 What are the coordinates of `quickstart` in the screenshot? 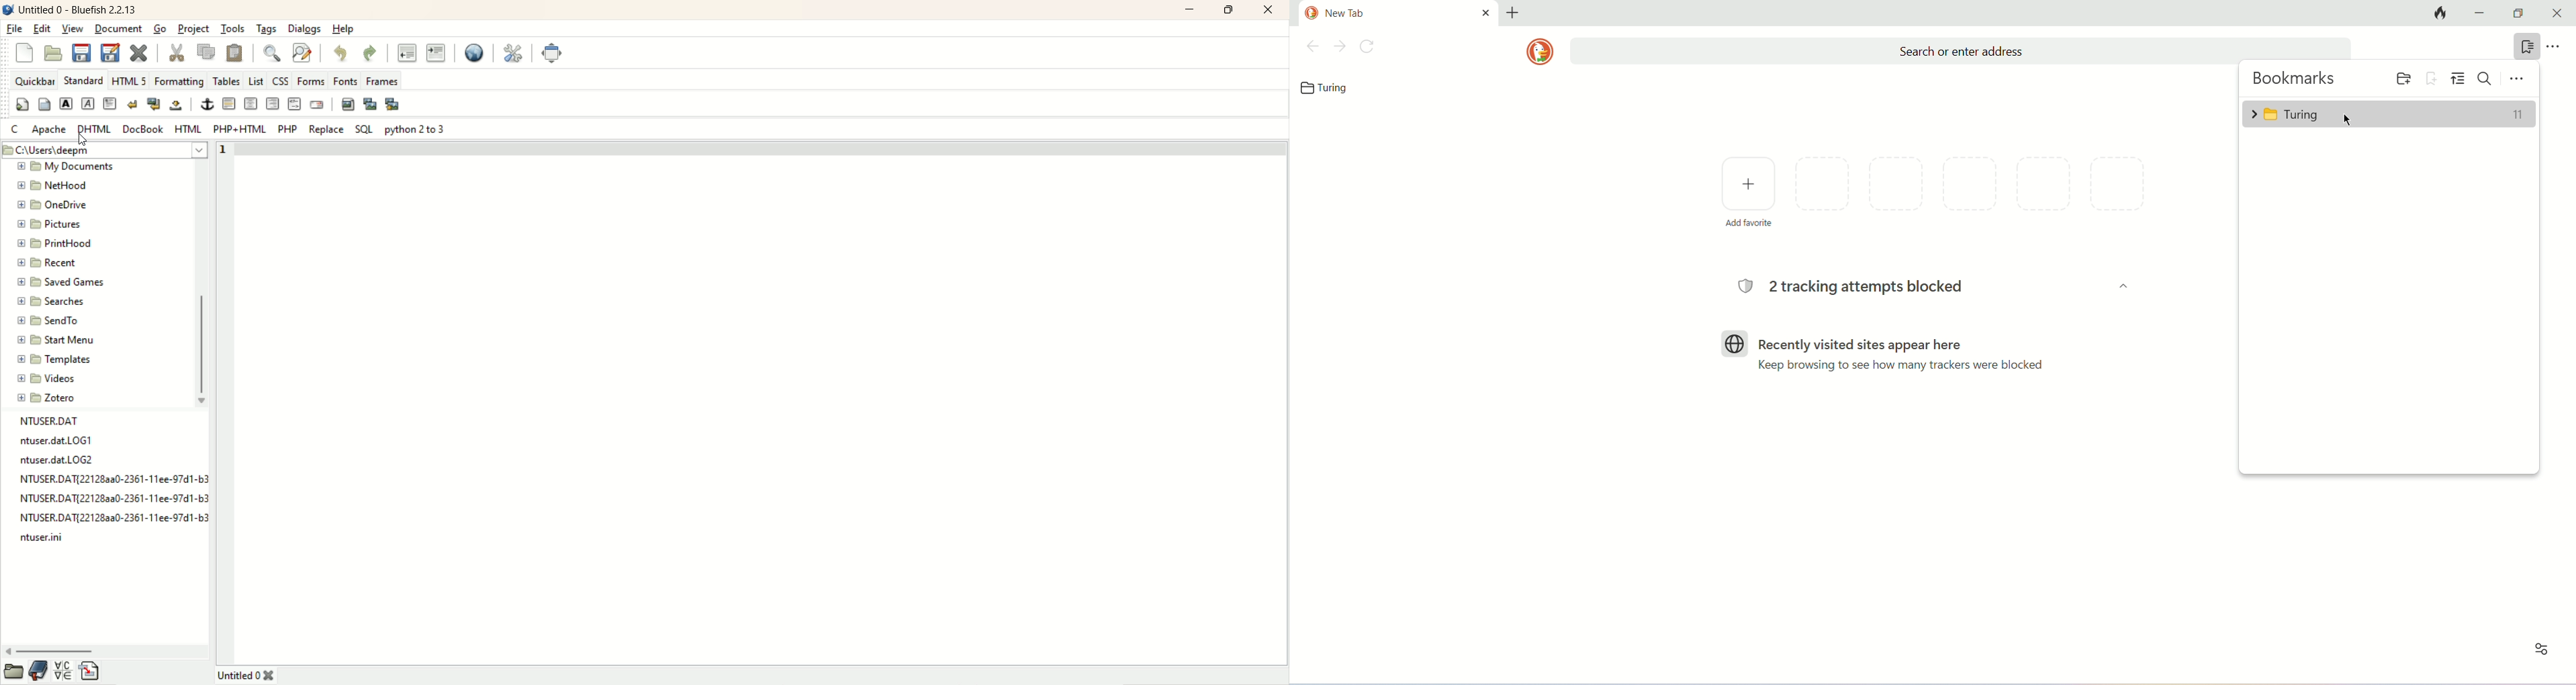 It's located at (19, 105).